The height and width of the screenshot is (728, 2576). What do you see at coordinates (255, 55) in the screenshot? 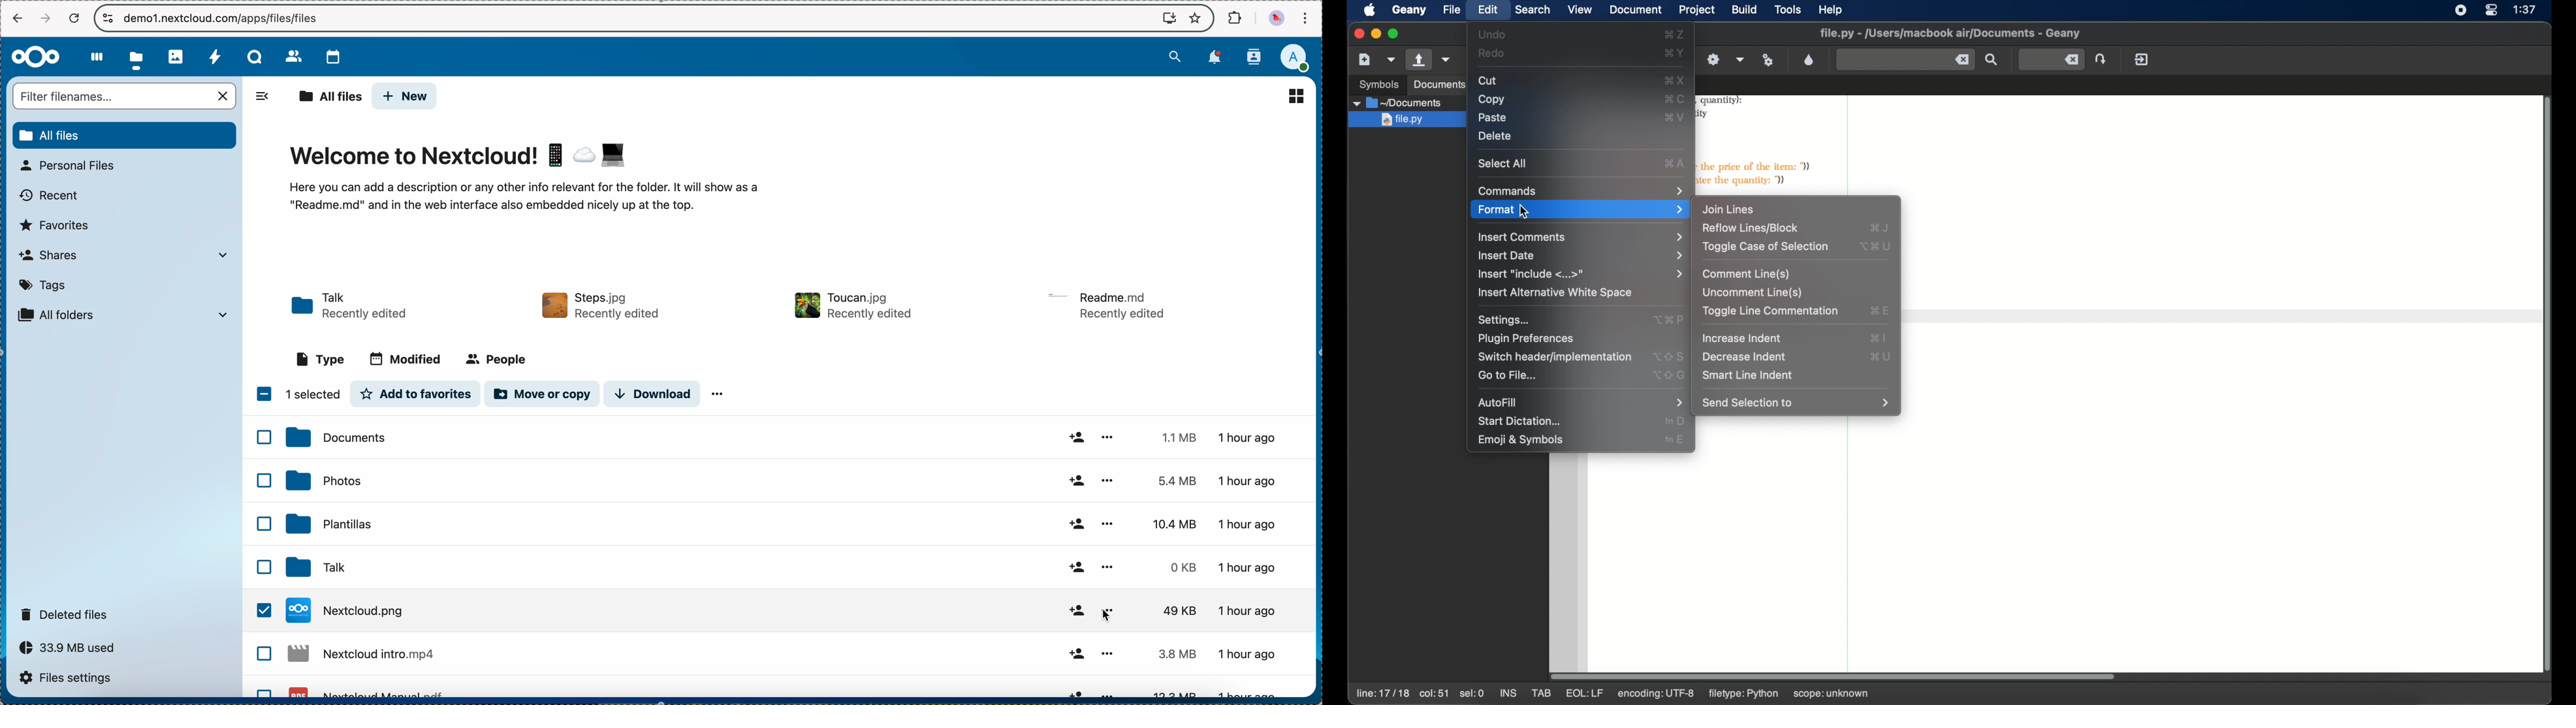
I see `Talk` at bounding box center [255, 55].